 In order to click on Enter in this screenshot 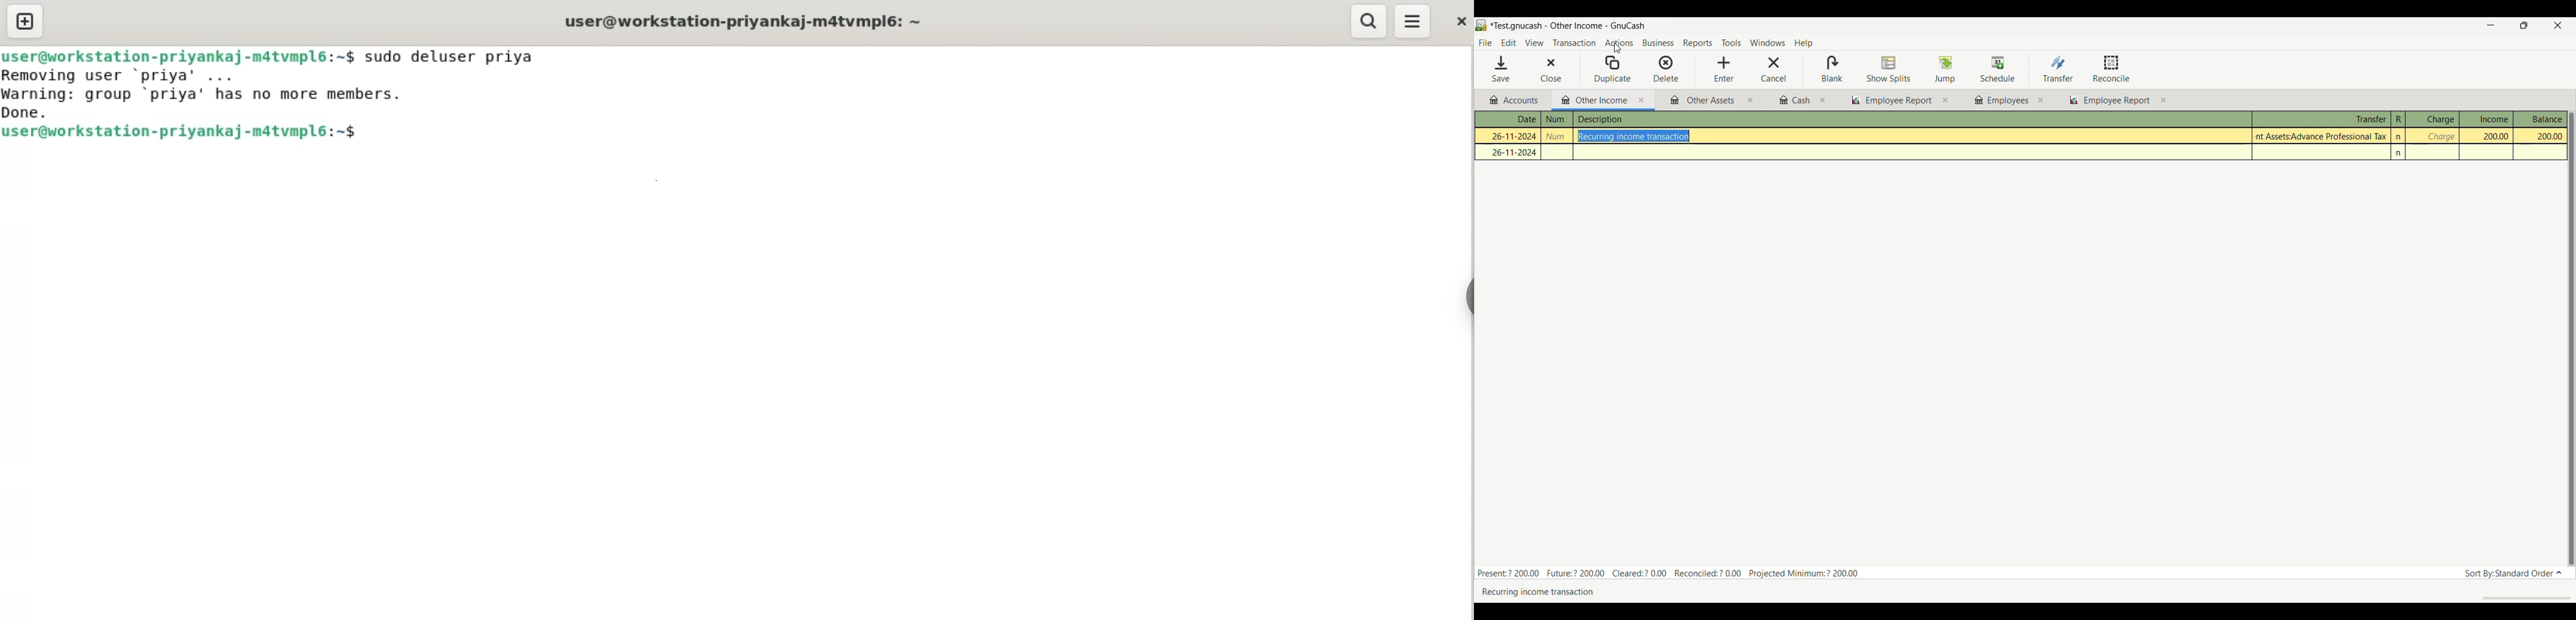, I will do `click(1724, 69)`.